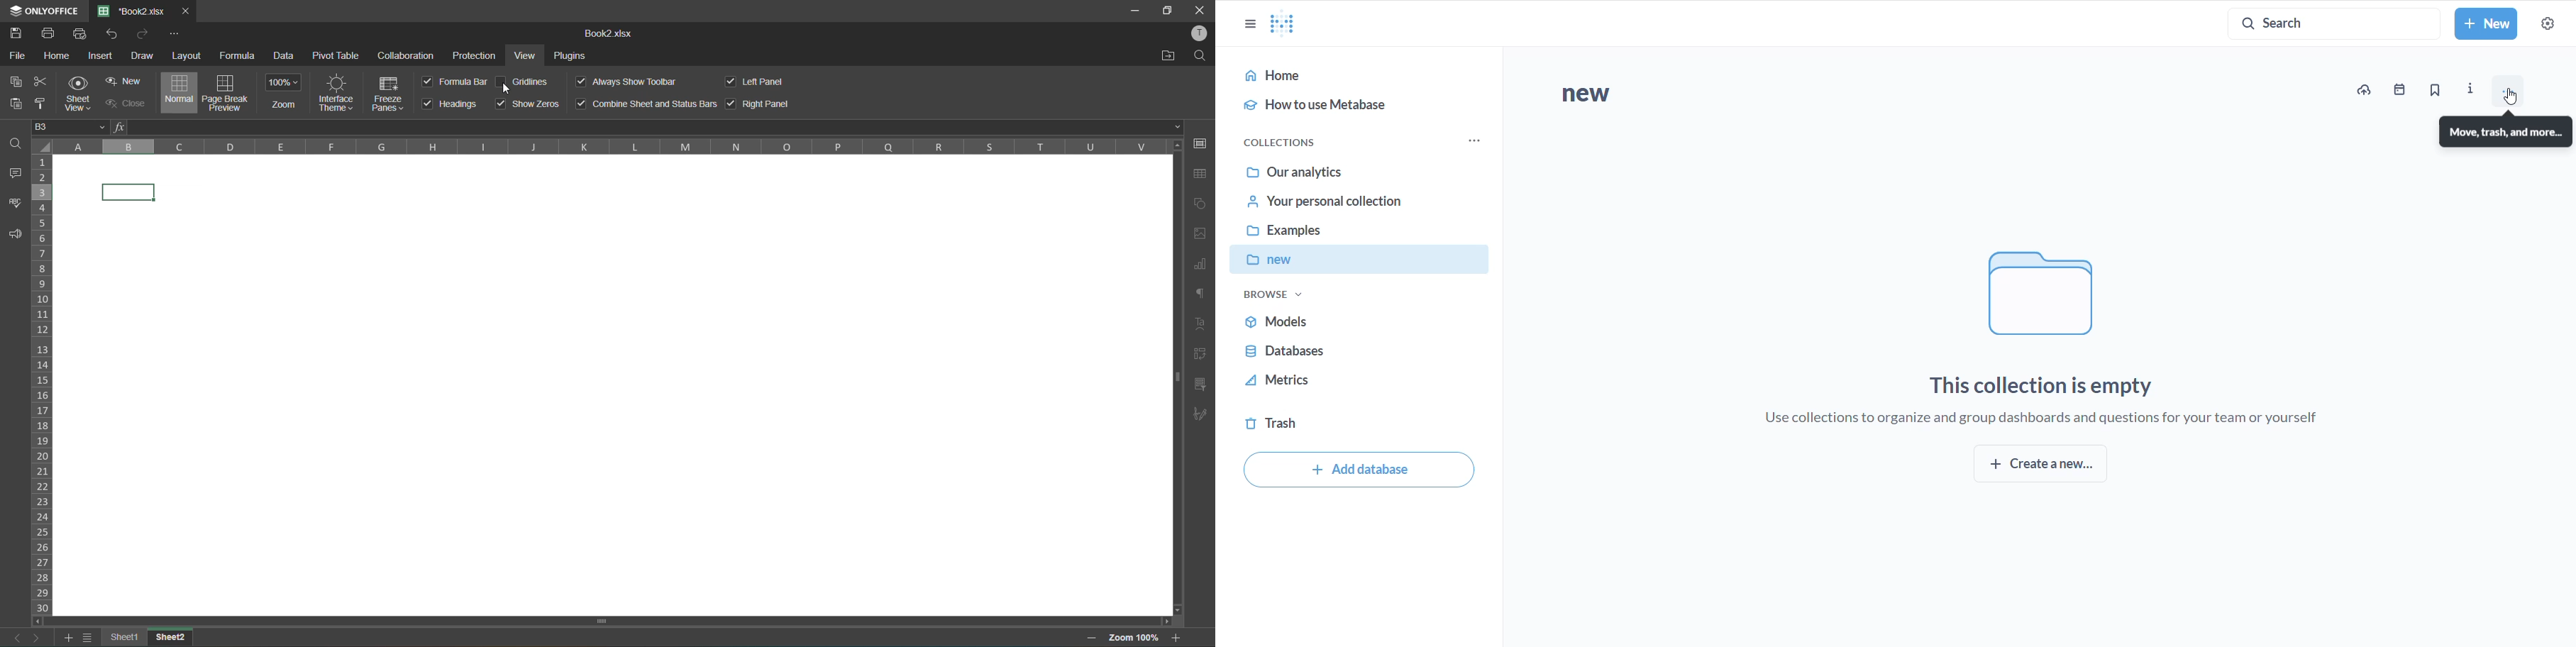  What do you see at coordinates (2515, 92) in the screenshot?
I see `more options` at bounding box center [2515, 92].